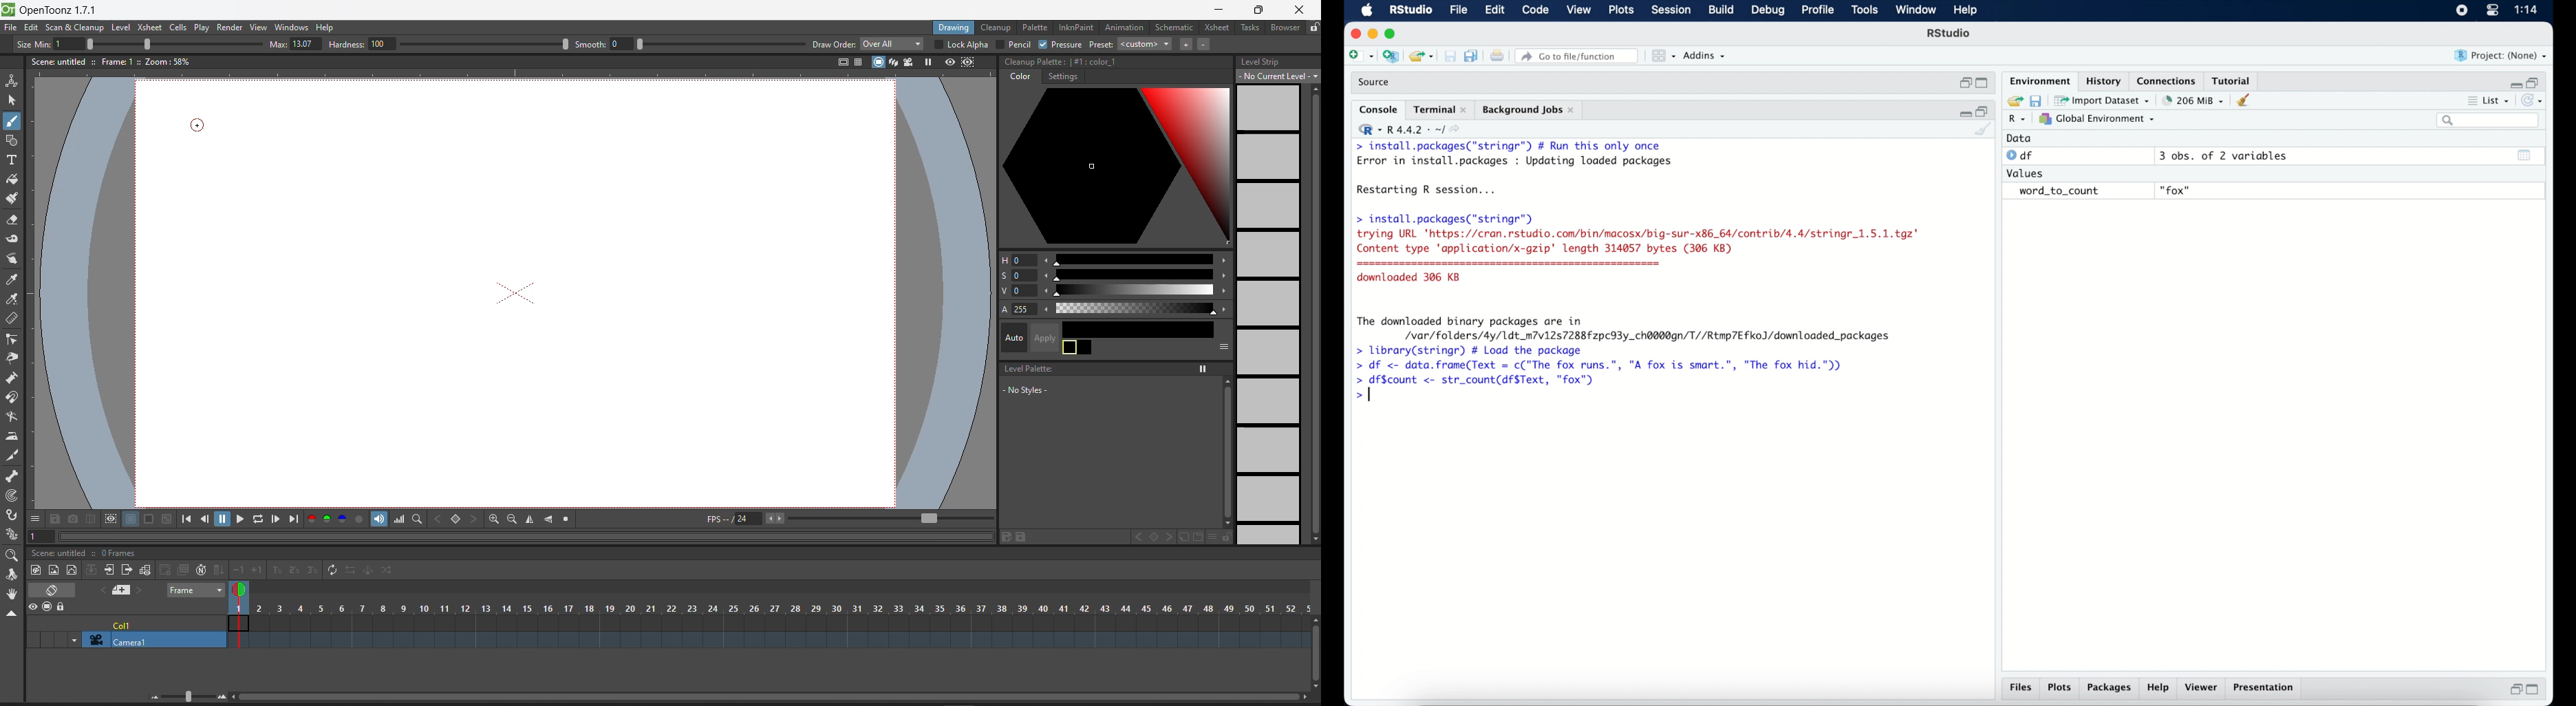  I want to click on debug, so click(1769, 11).